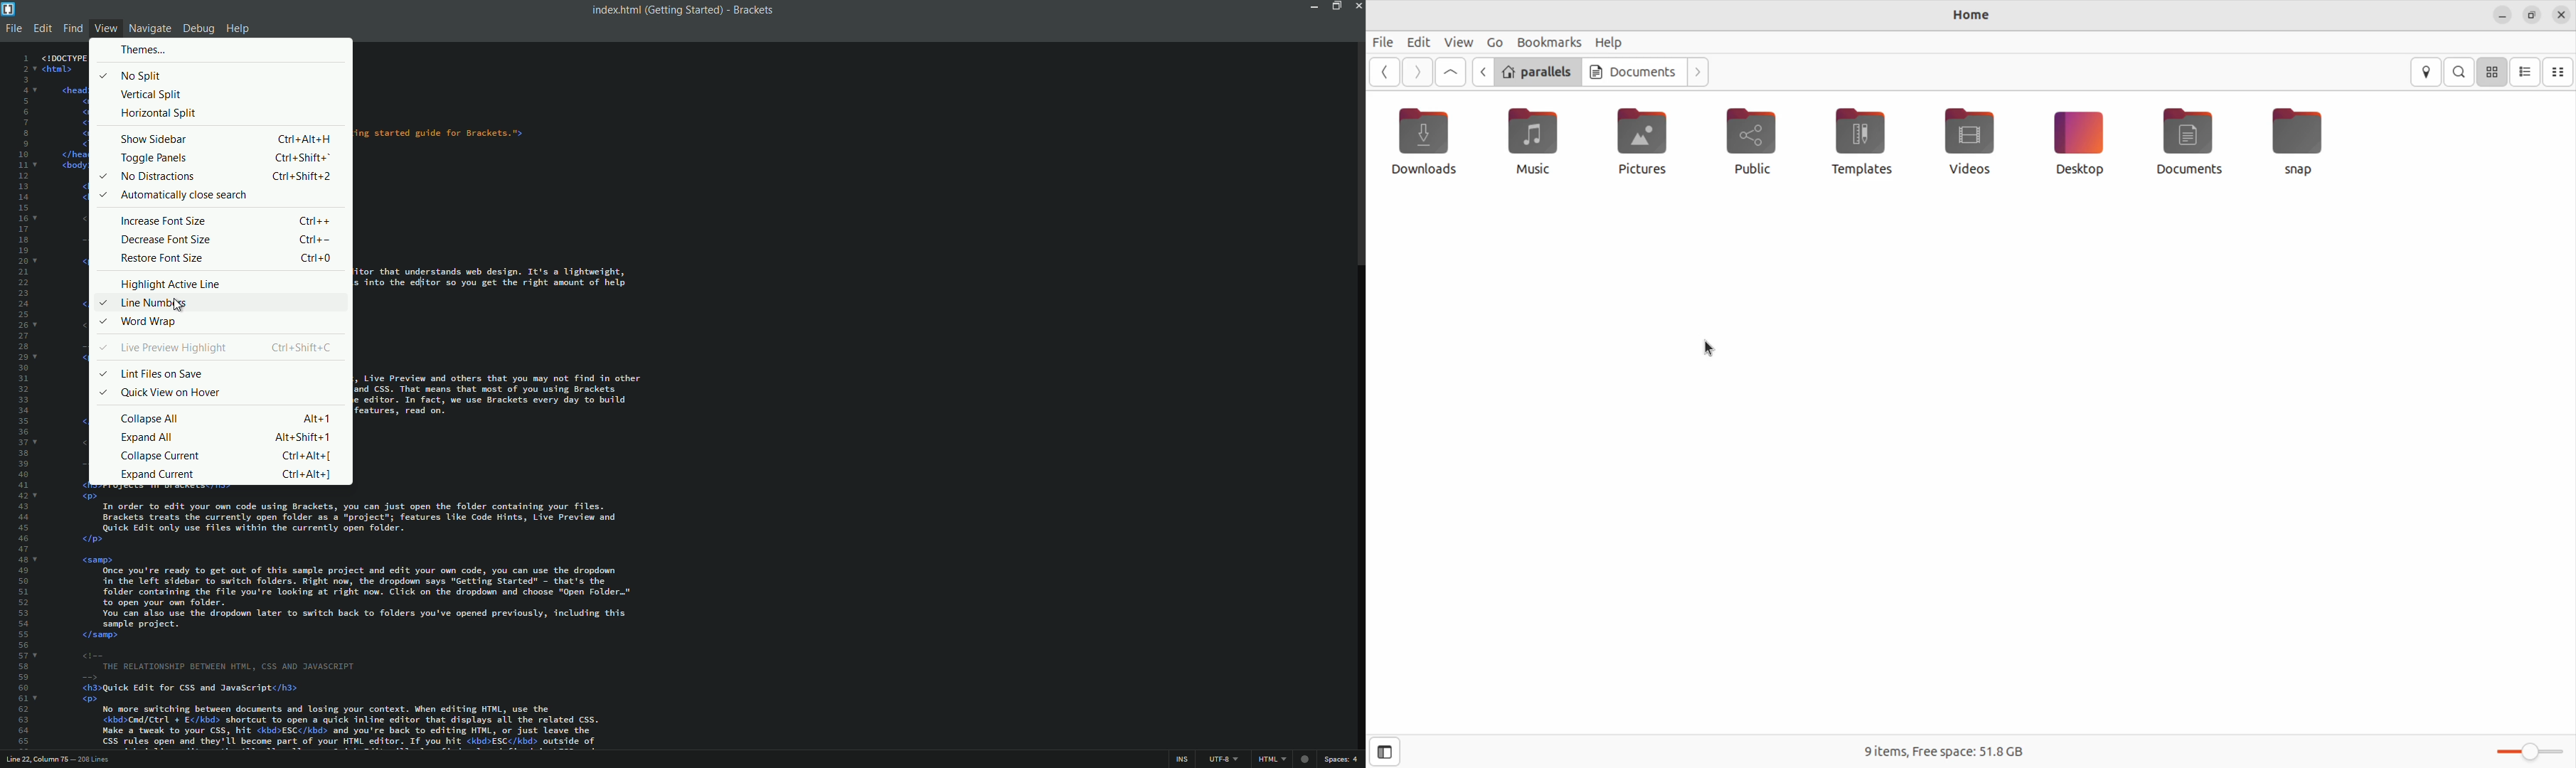 The height and width of the screenshot is (784, 2576). Describe the element at coordinates (154, 94) in the screenshot. I see `Vertical Split` at that location.